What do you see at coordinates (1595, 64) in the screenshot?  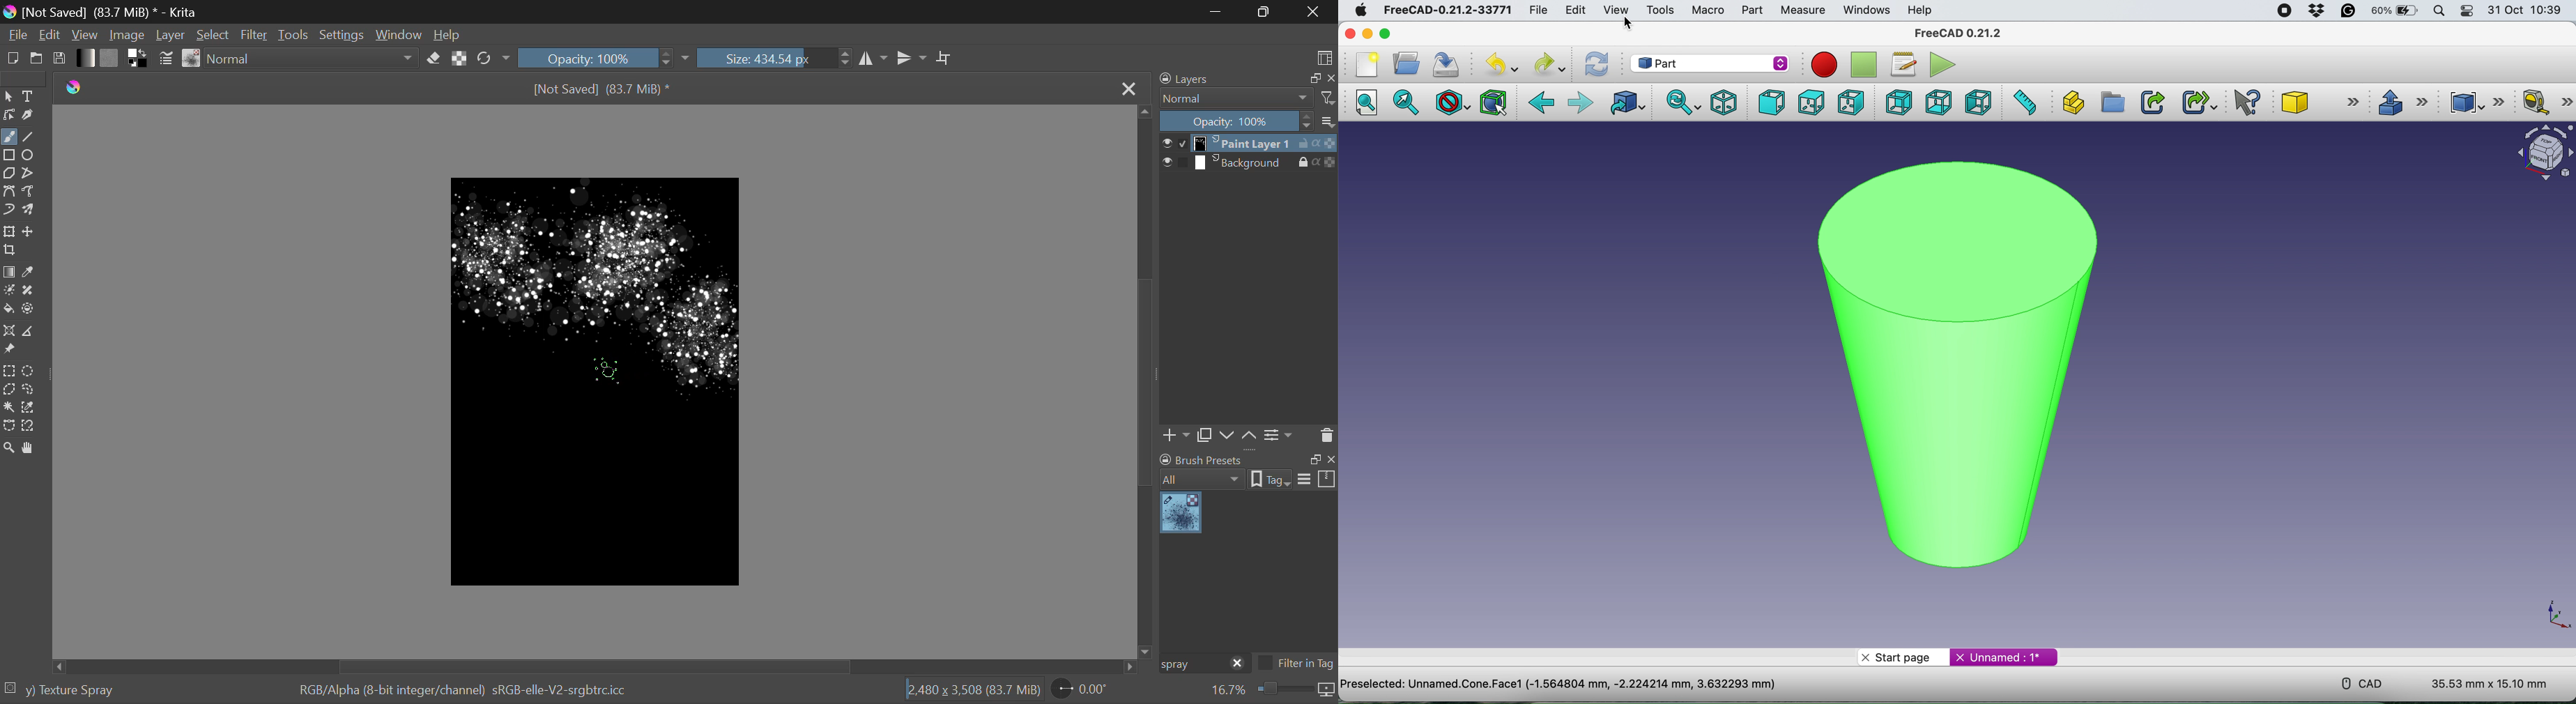 I see `refresh` at bounding box center [1595, 64].